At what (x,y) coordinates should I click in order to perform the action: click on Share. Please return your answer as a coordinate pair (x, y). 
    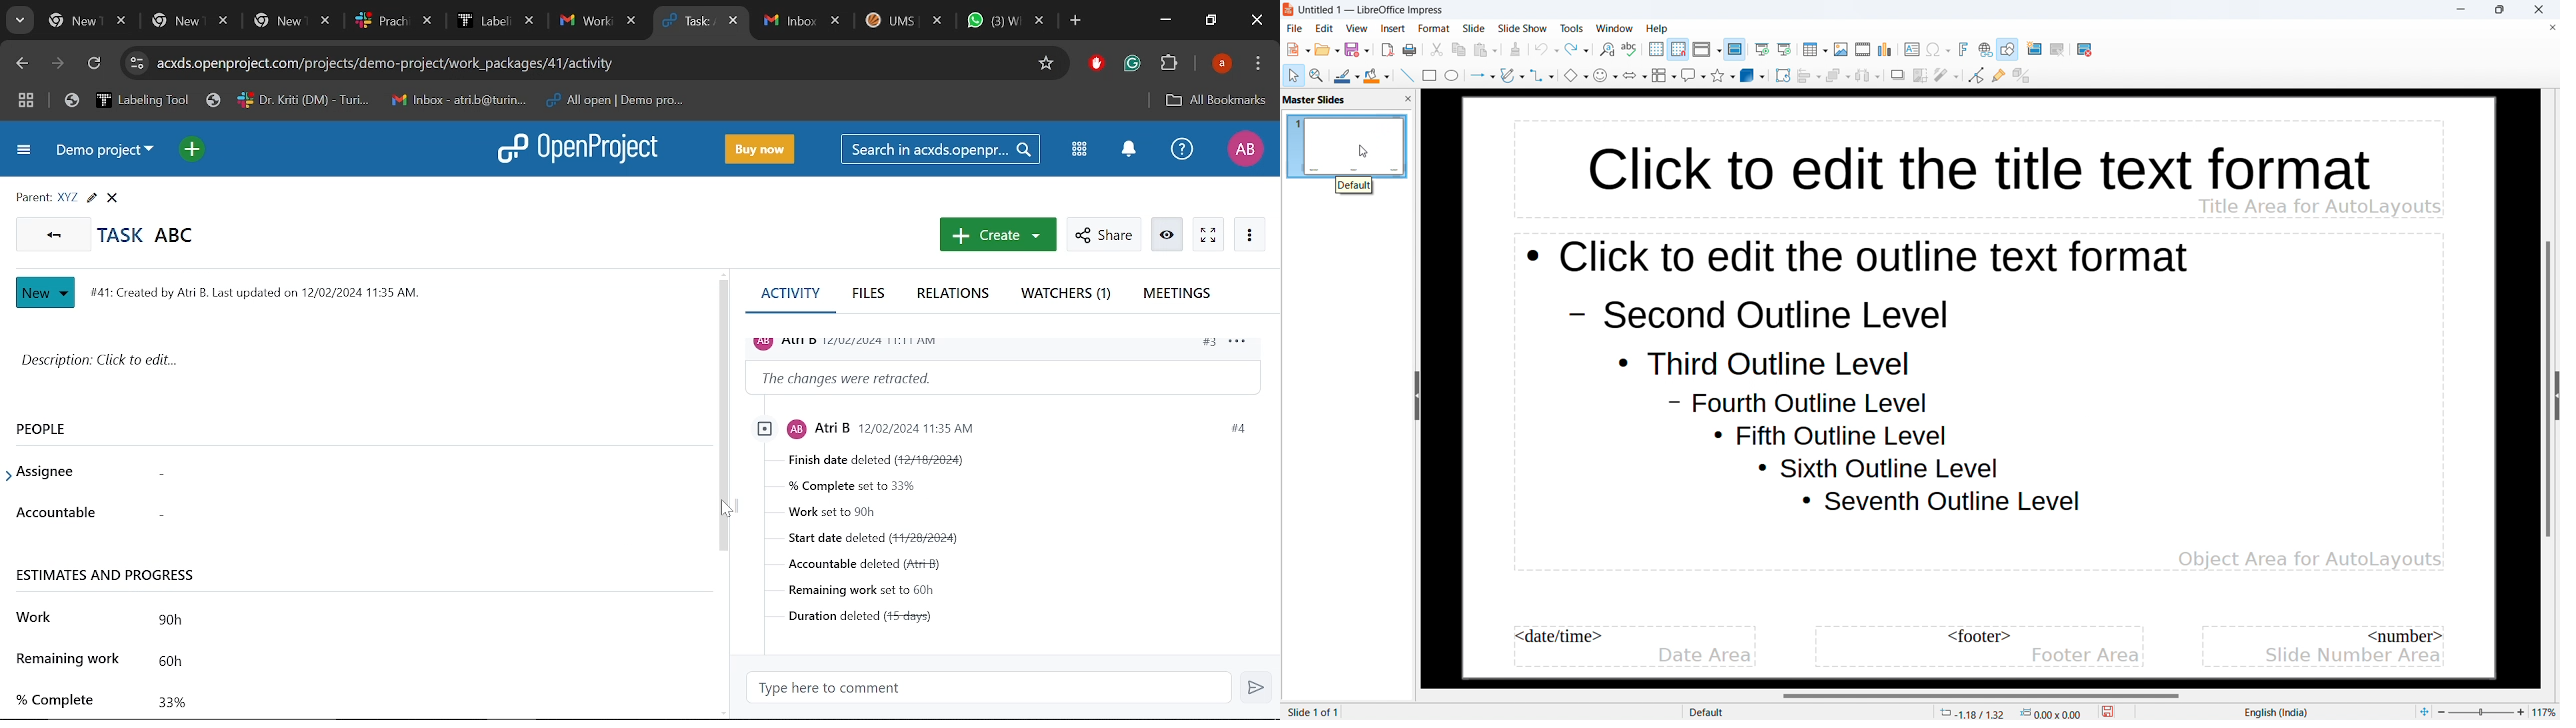
    Looking at the image, I should click on (1103, 235).